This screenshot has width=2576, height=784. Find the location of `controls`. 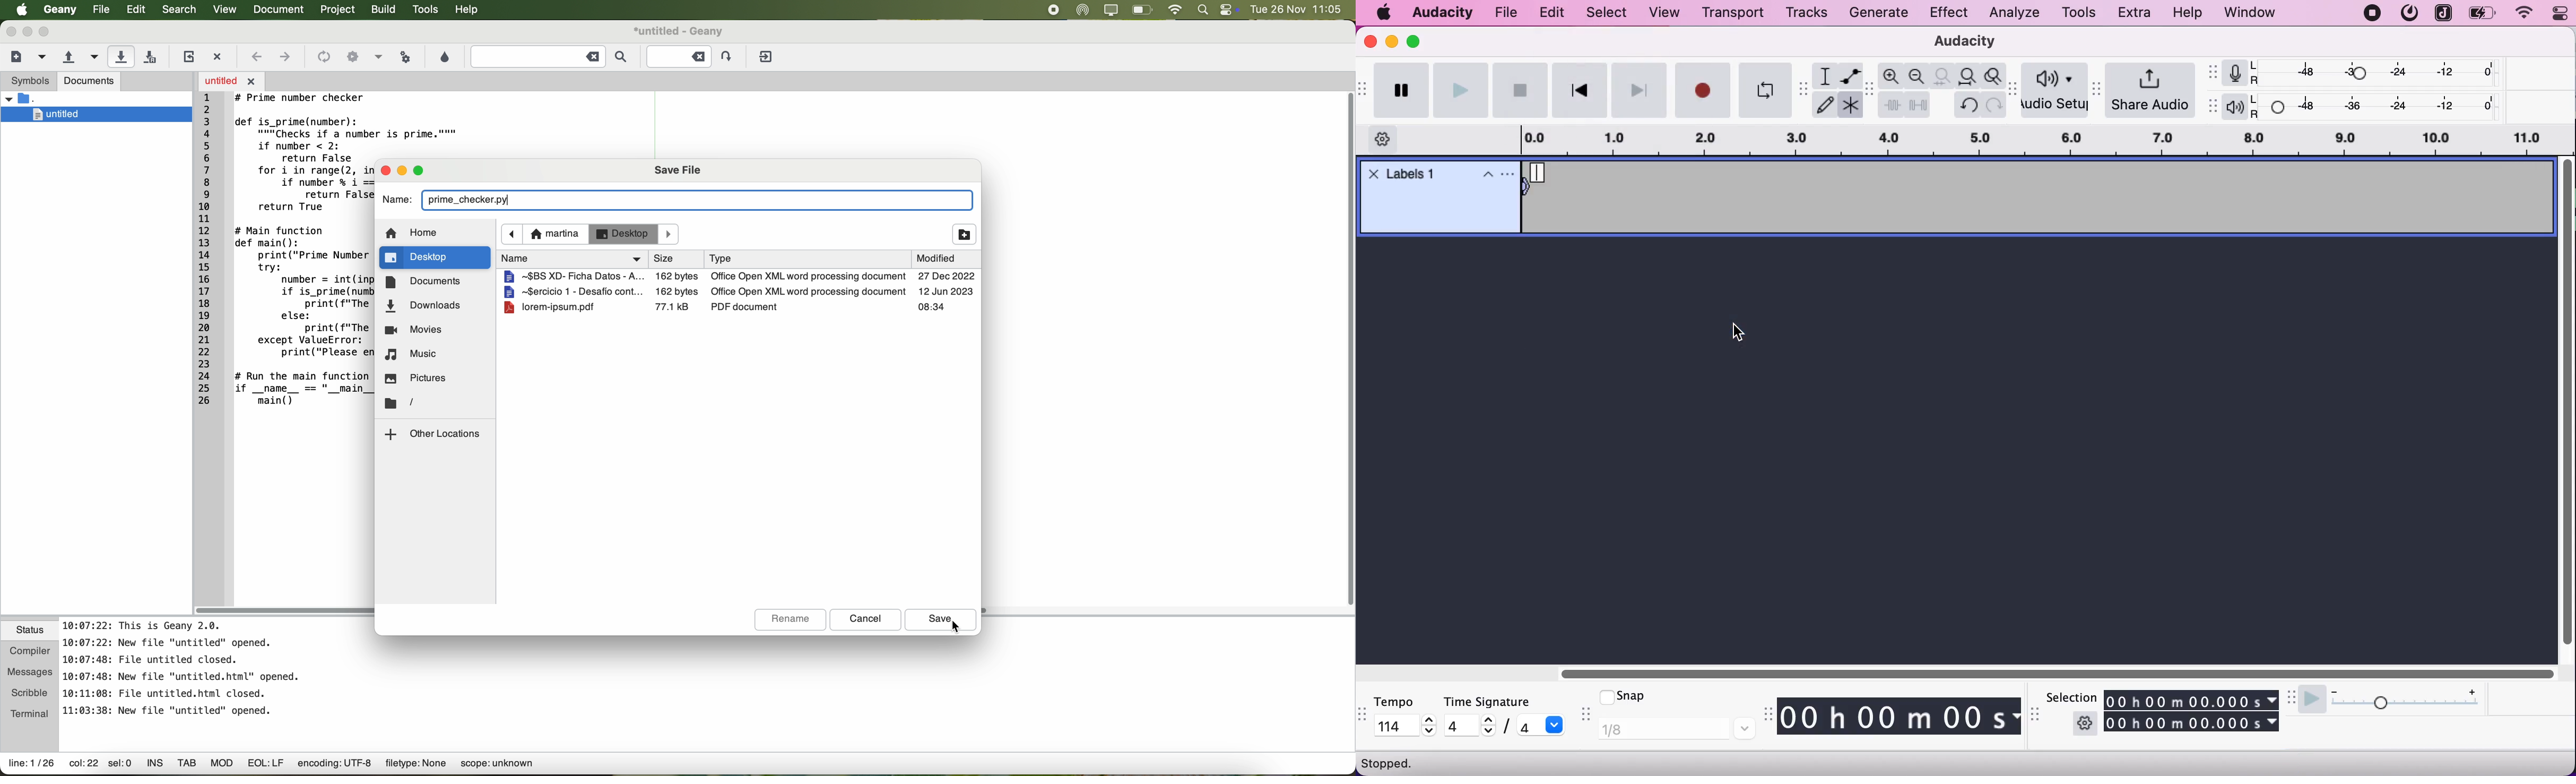

controls is located at coordinates (1229, 9).